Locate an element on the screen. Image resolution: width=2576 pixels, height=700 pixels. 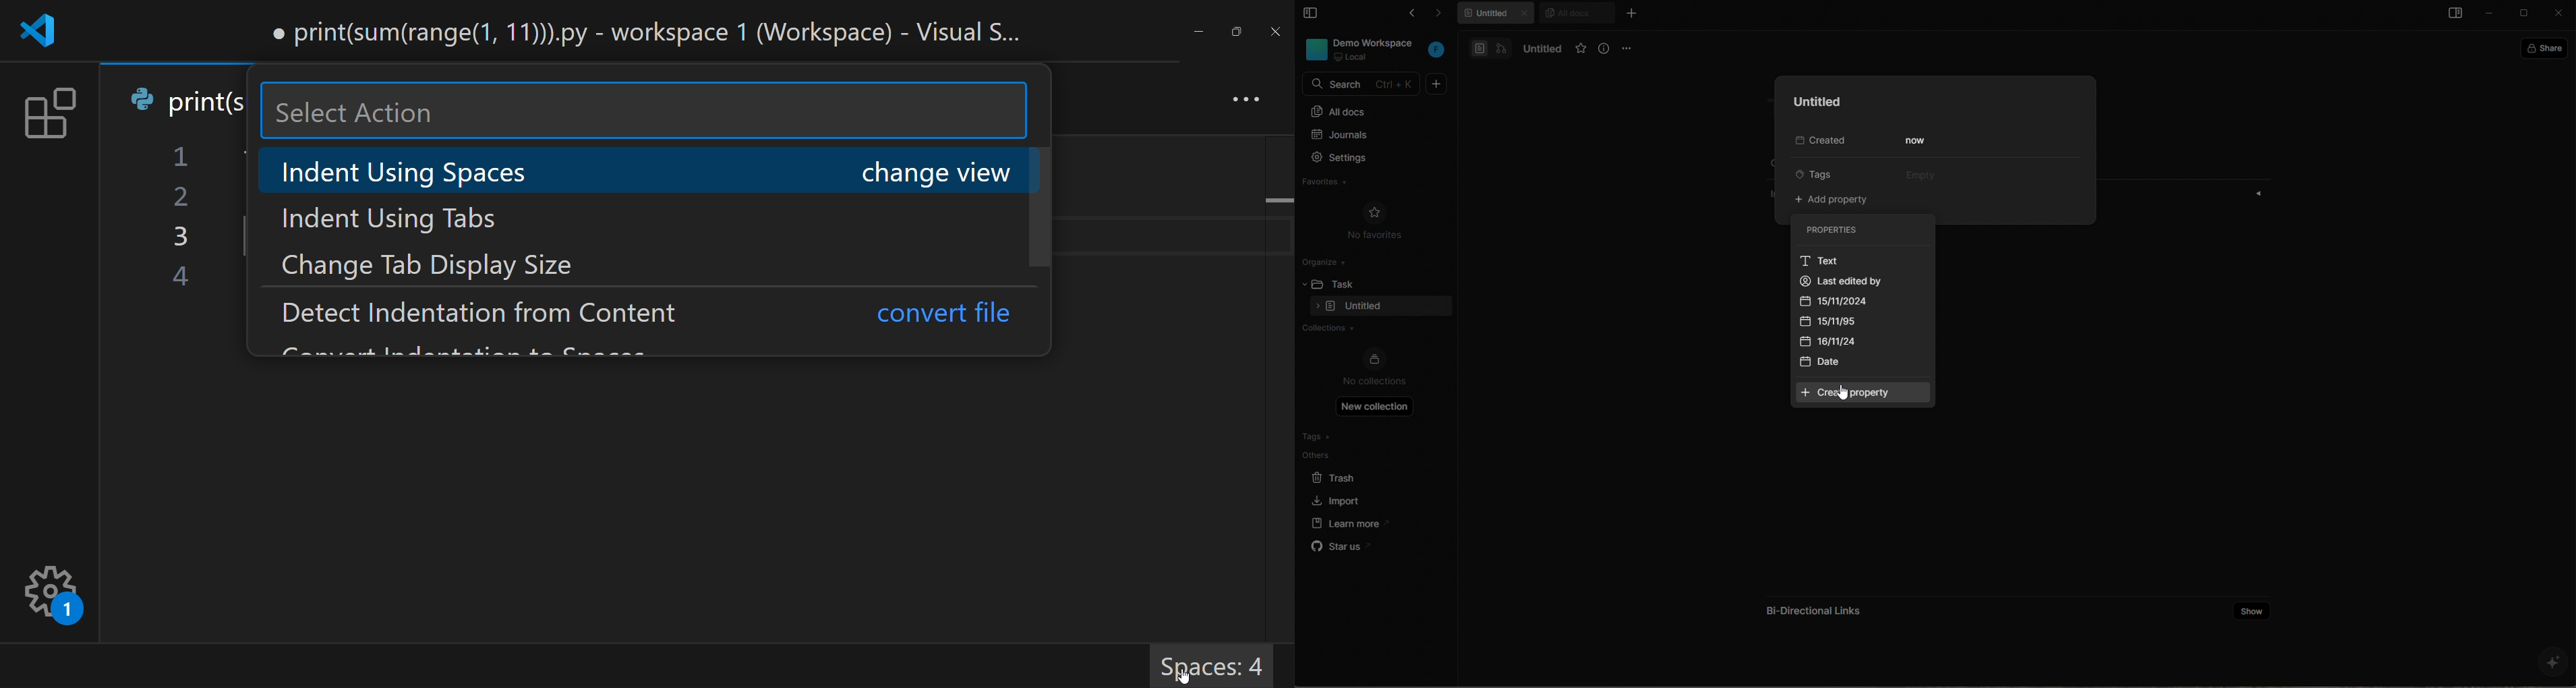
trash is located at coordinates (1344, 475).